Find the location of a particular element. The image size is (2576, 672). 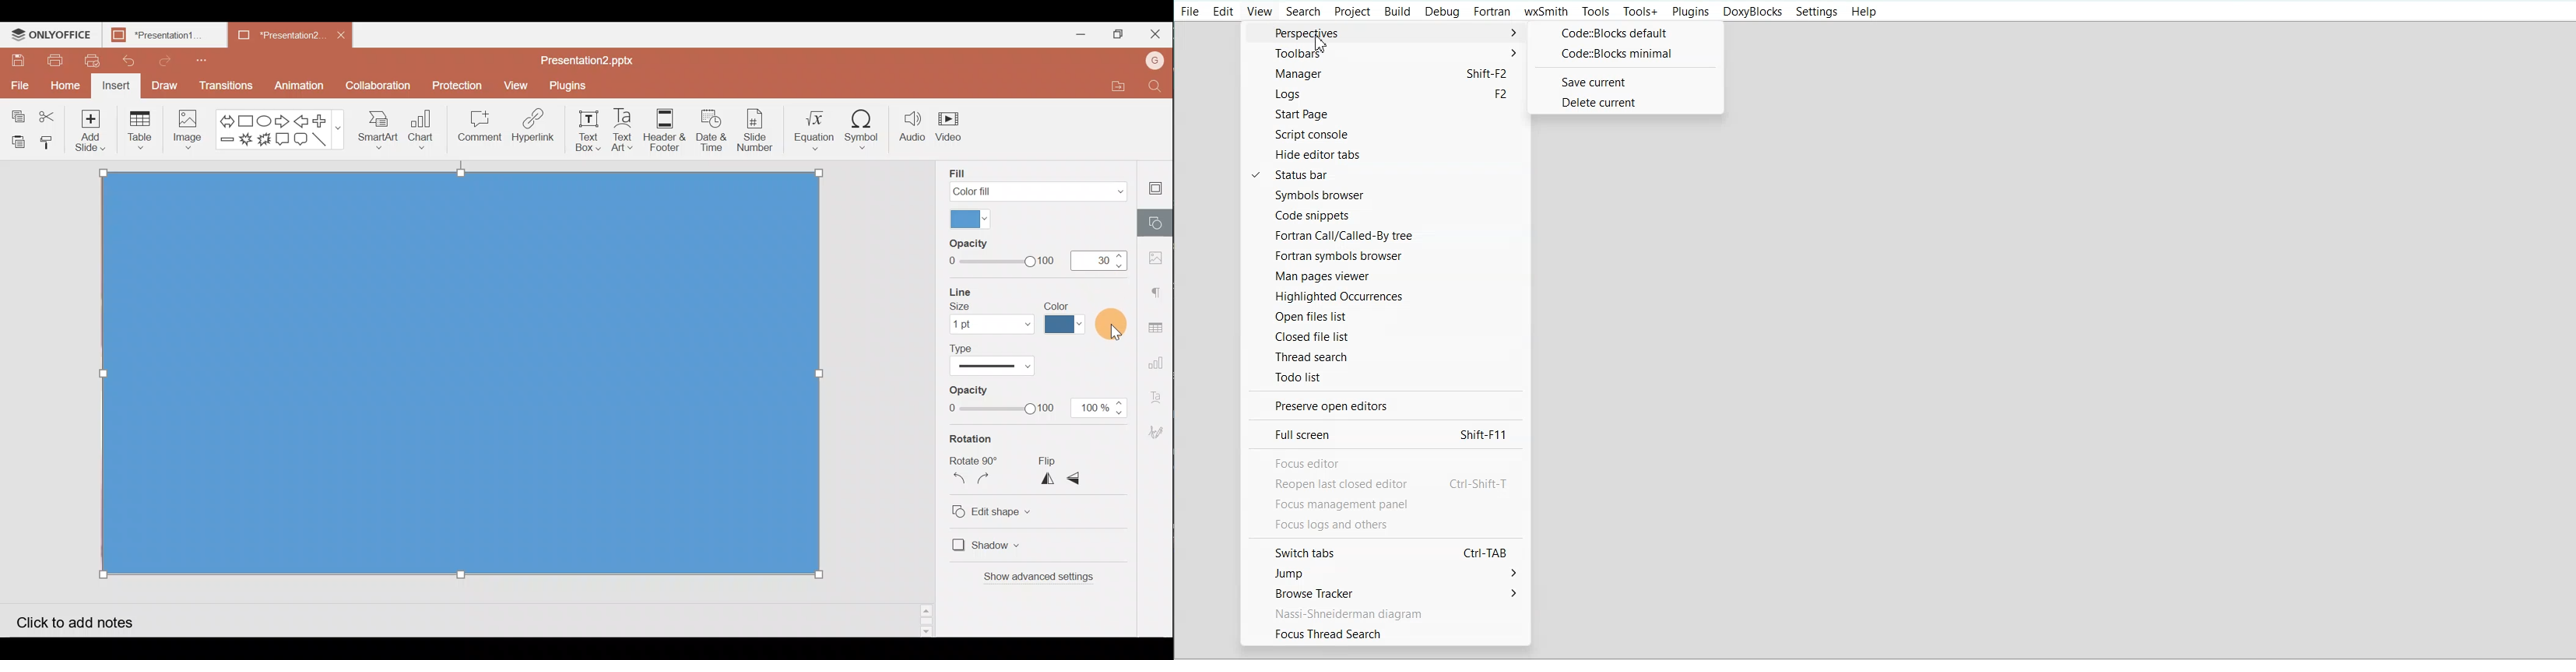

Code:: Blocks minimal is located at coordinates (1624, 55).